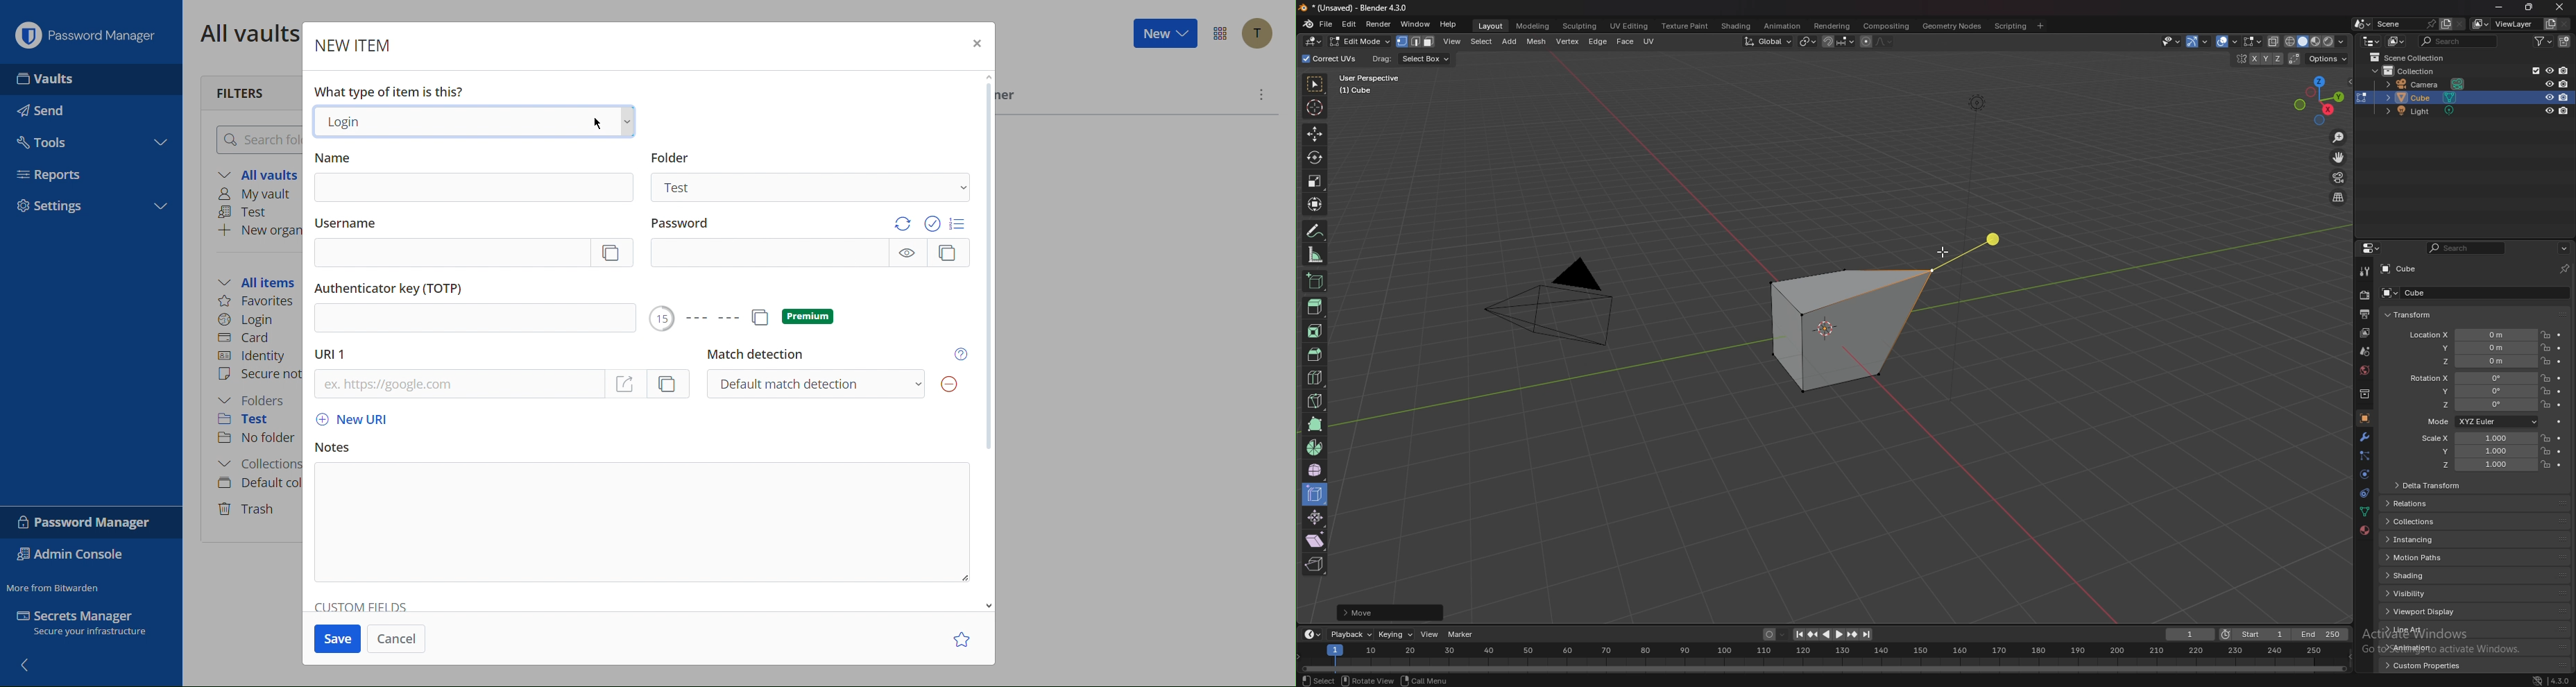 The width and height of the screenshot is (2576, 700). What do you see at coordinates (477, 305) in the screenshot?
I see `Authenticator key` at bounding box center [477, 305].